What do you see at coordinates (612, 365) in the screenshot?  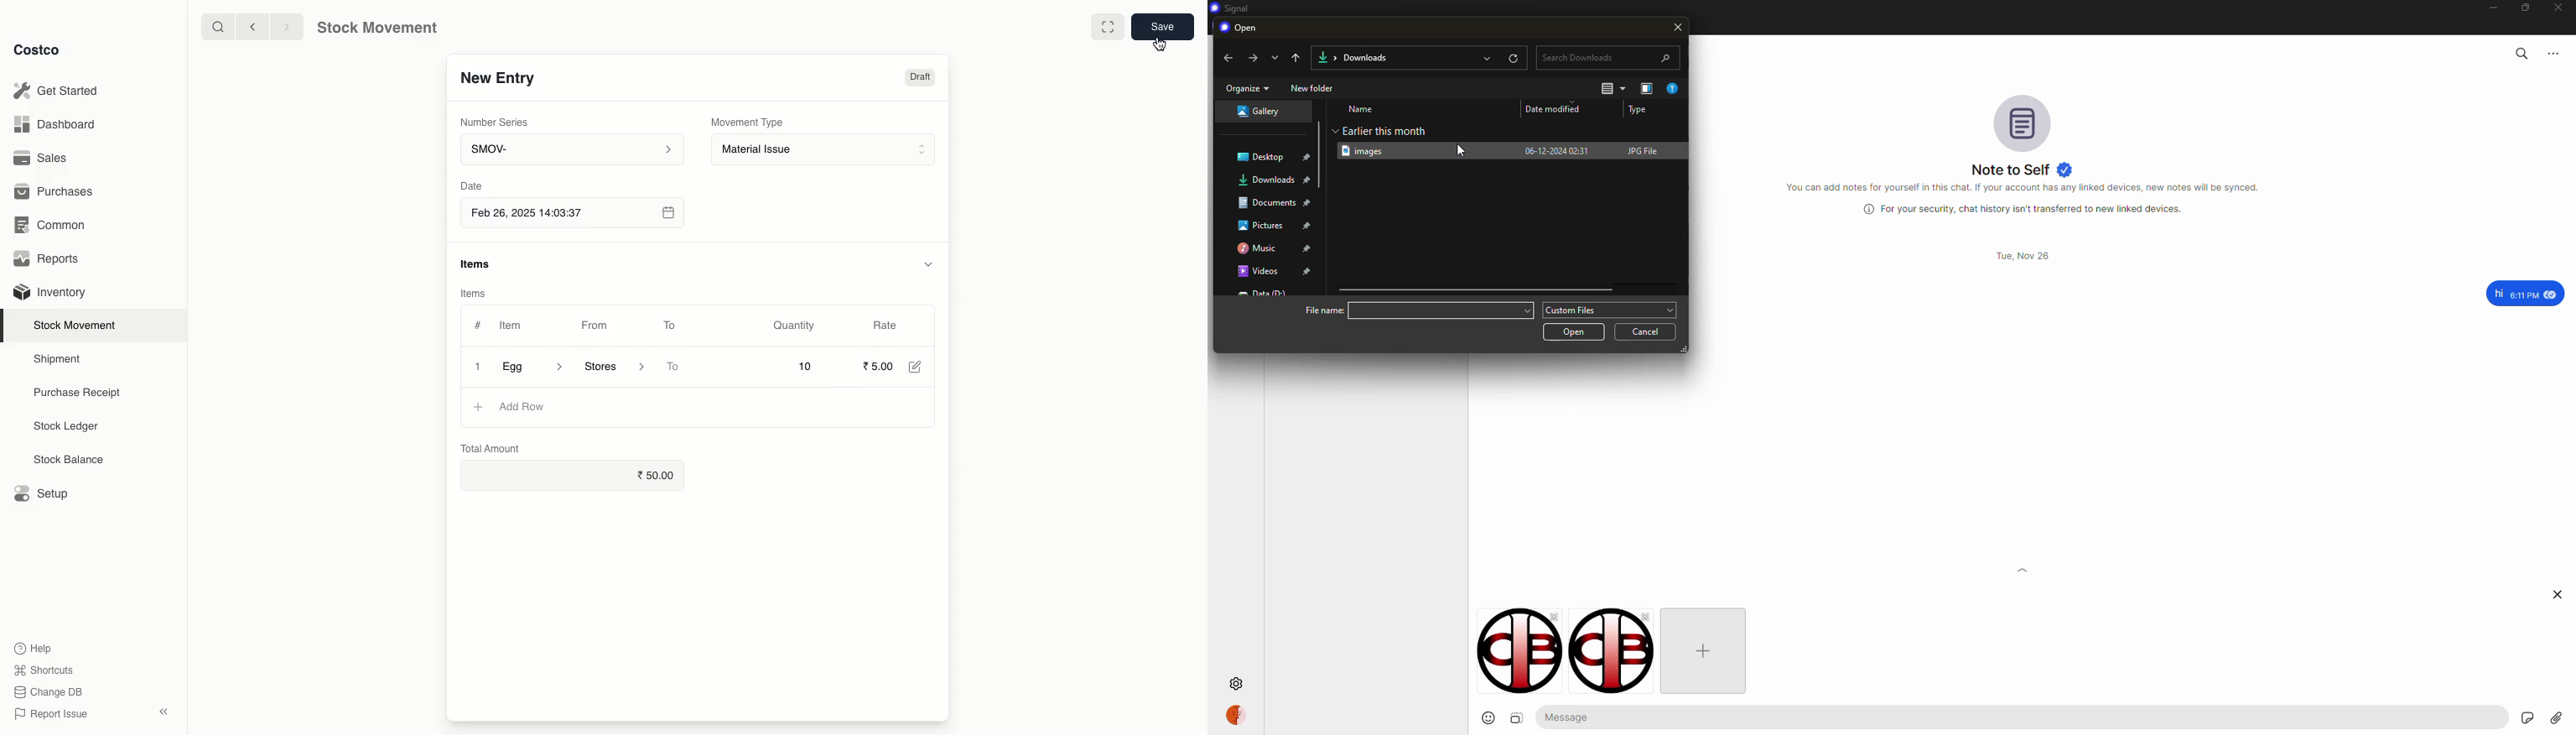 I see `‘Stores` at bounding box center [612, 365].